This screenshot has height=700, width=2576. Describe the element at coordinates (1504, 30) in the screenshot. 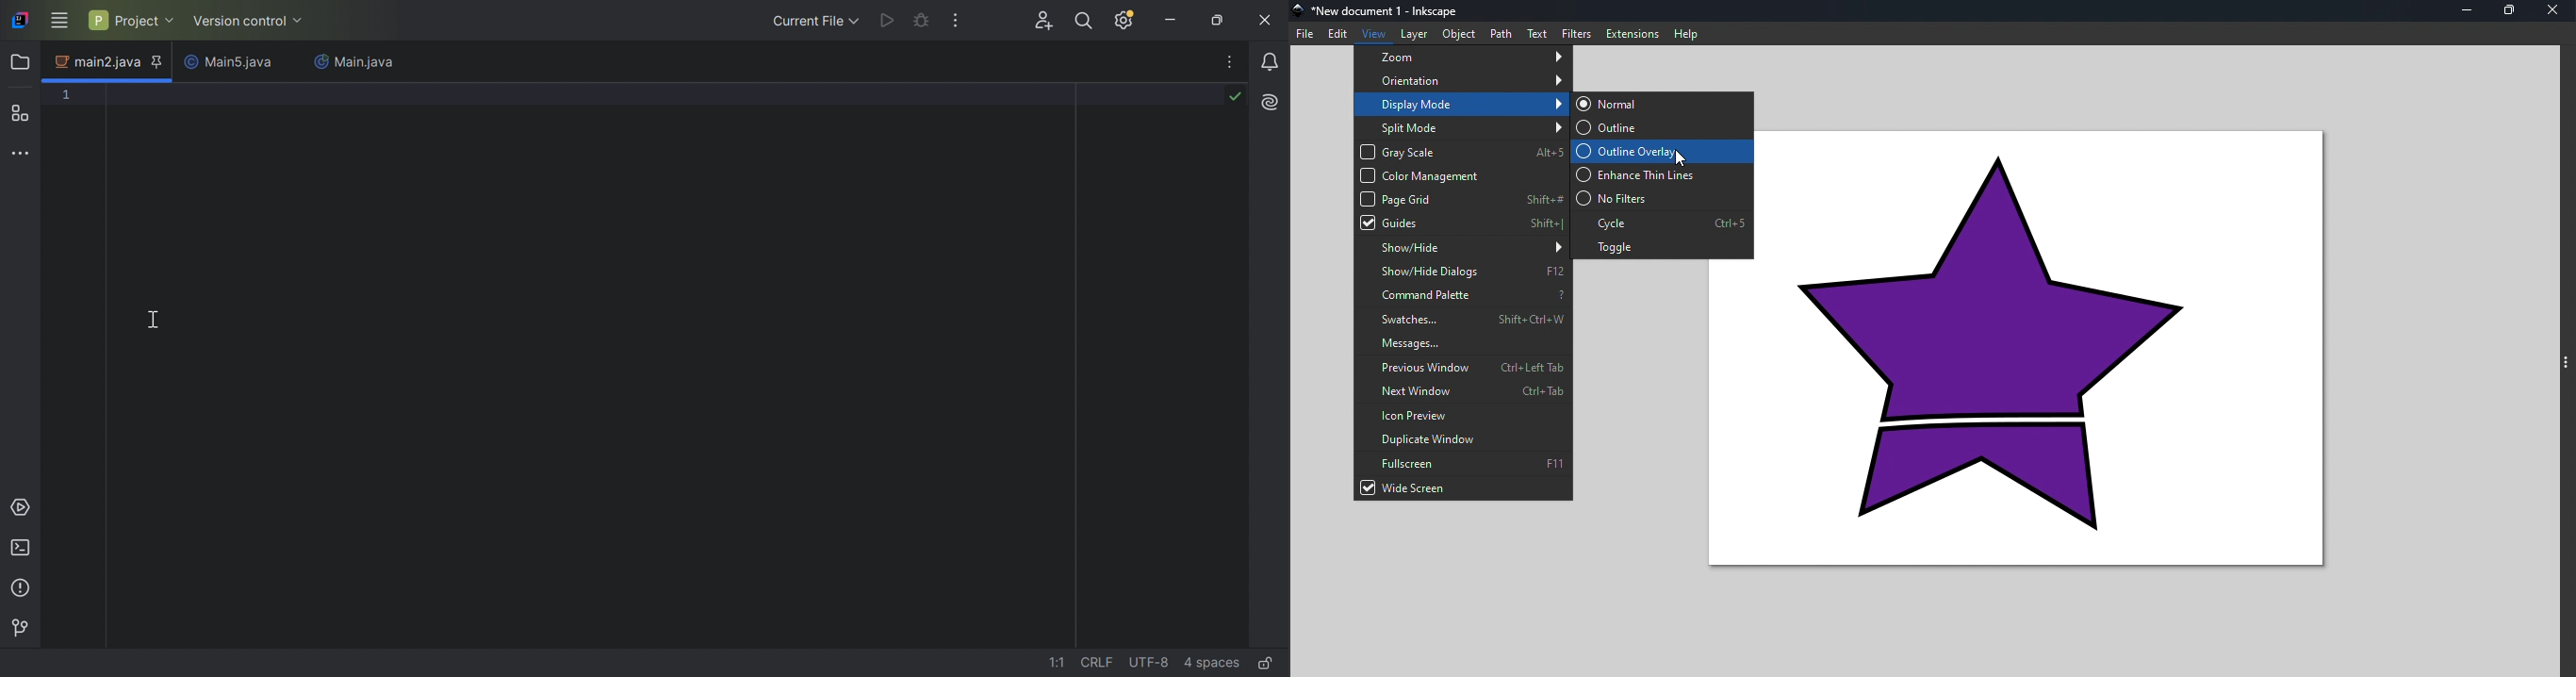

I see `Path` at that location.